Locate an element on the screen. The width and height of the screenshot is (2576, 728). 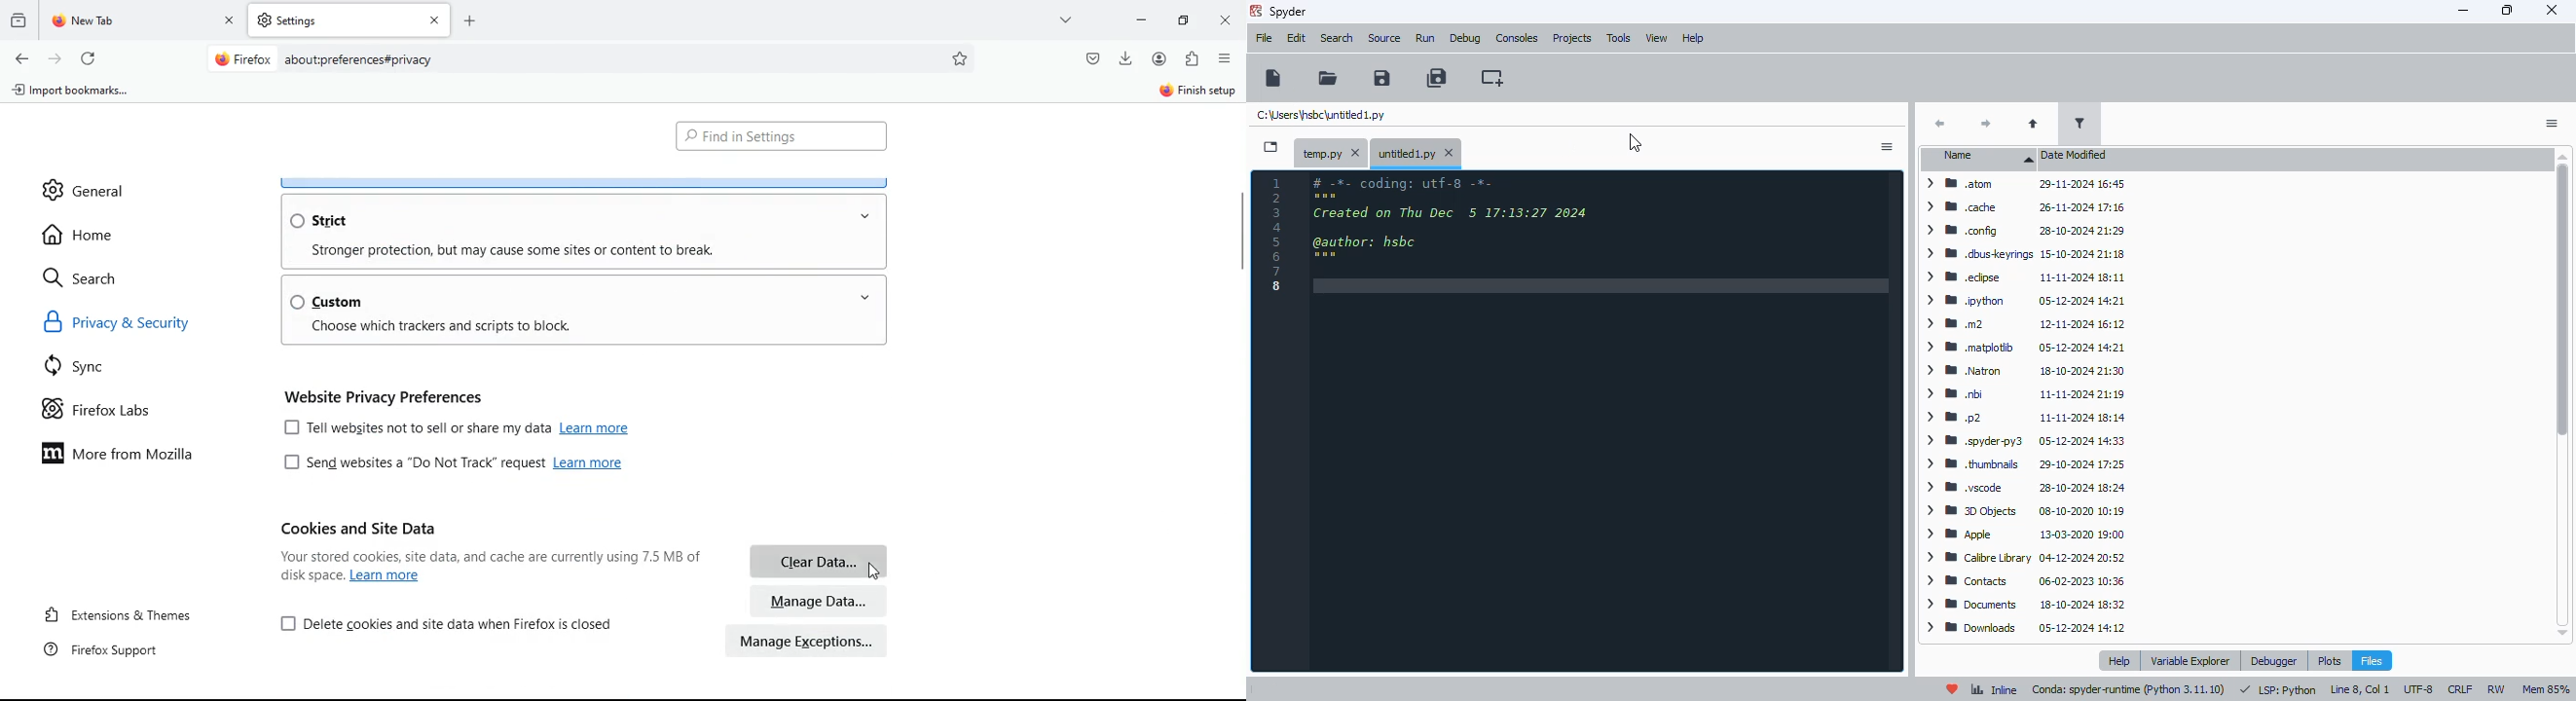
line 8 , col 1 is located at coordinates (2360, 690).